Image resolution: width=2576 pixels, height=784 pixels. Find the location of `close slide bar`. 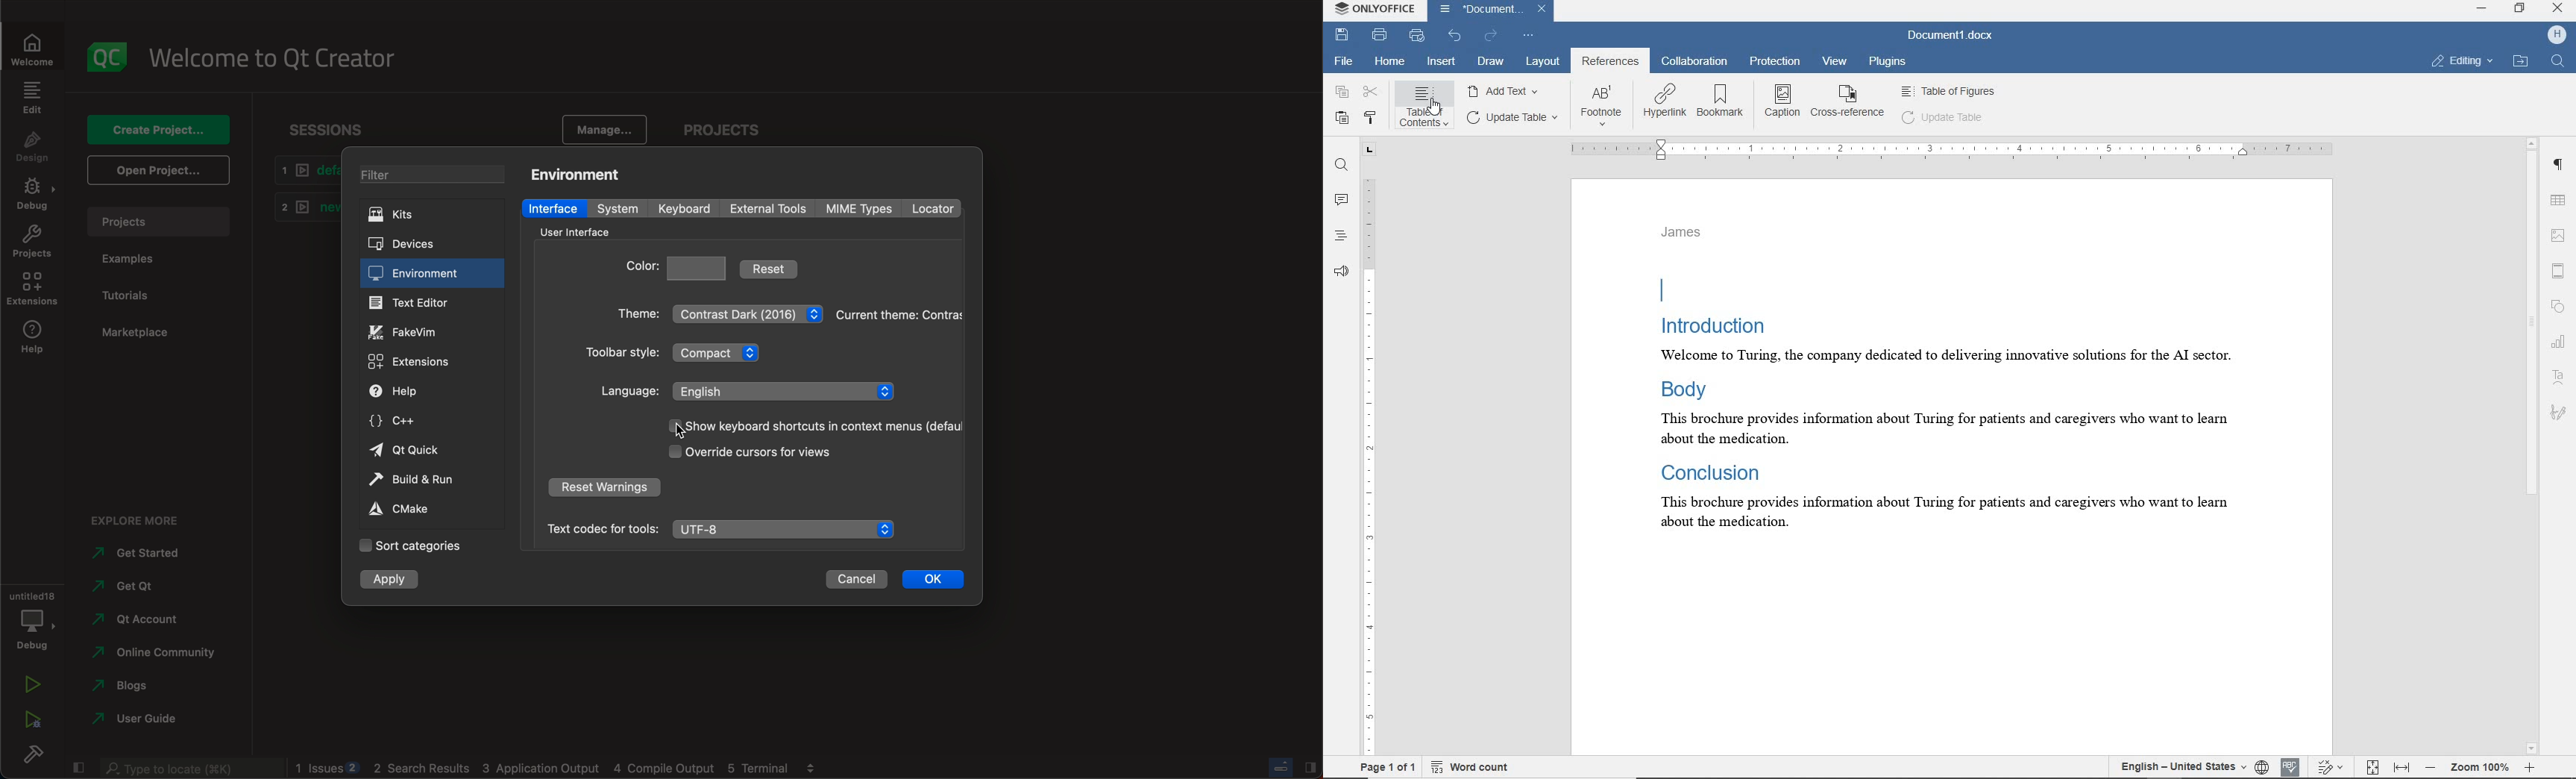

close slide bar is located at coordinates (1295, 766).